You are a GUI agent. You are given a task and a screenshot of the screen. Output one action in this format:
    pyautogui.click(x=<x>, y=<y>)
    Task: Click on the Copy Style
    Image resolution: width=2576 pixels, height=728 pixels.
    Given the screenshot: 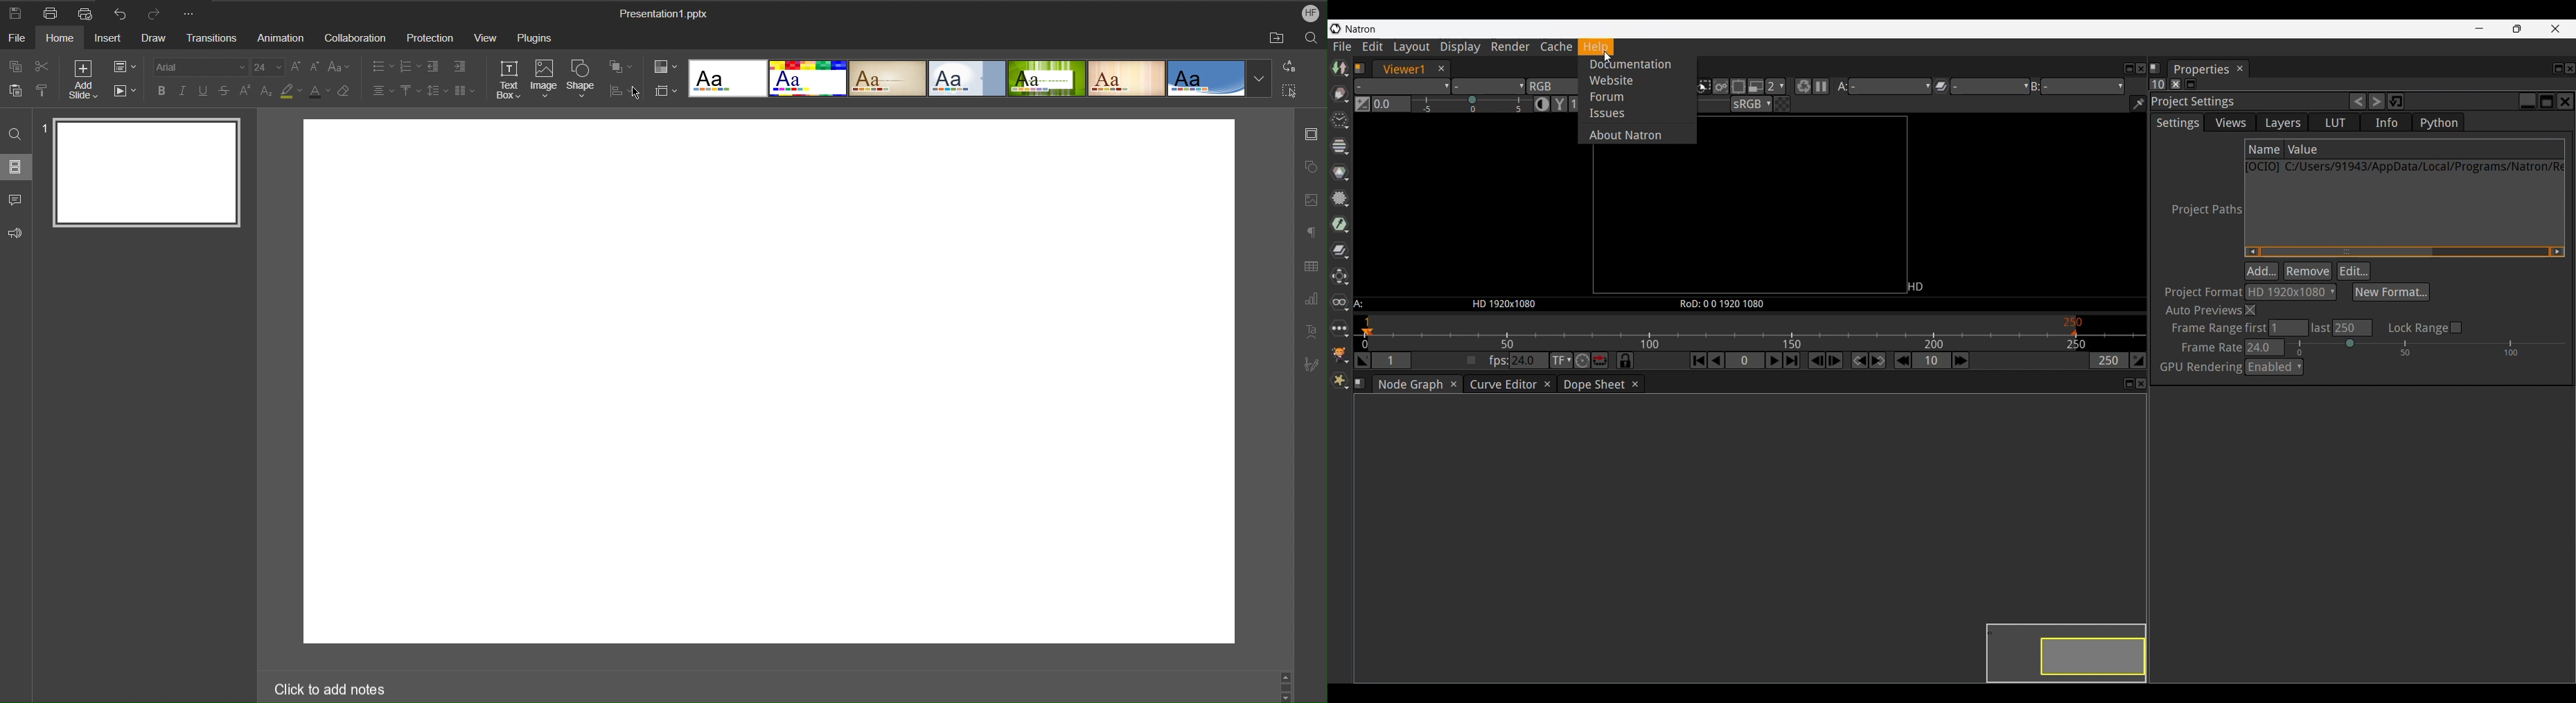 What is the action you would take?
    pyautogui.click(x=41, y=92)
    